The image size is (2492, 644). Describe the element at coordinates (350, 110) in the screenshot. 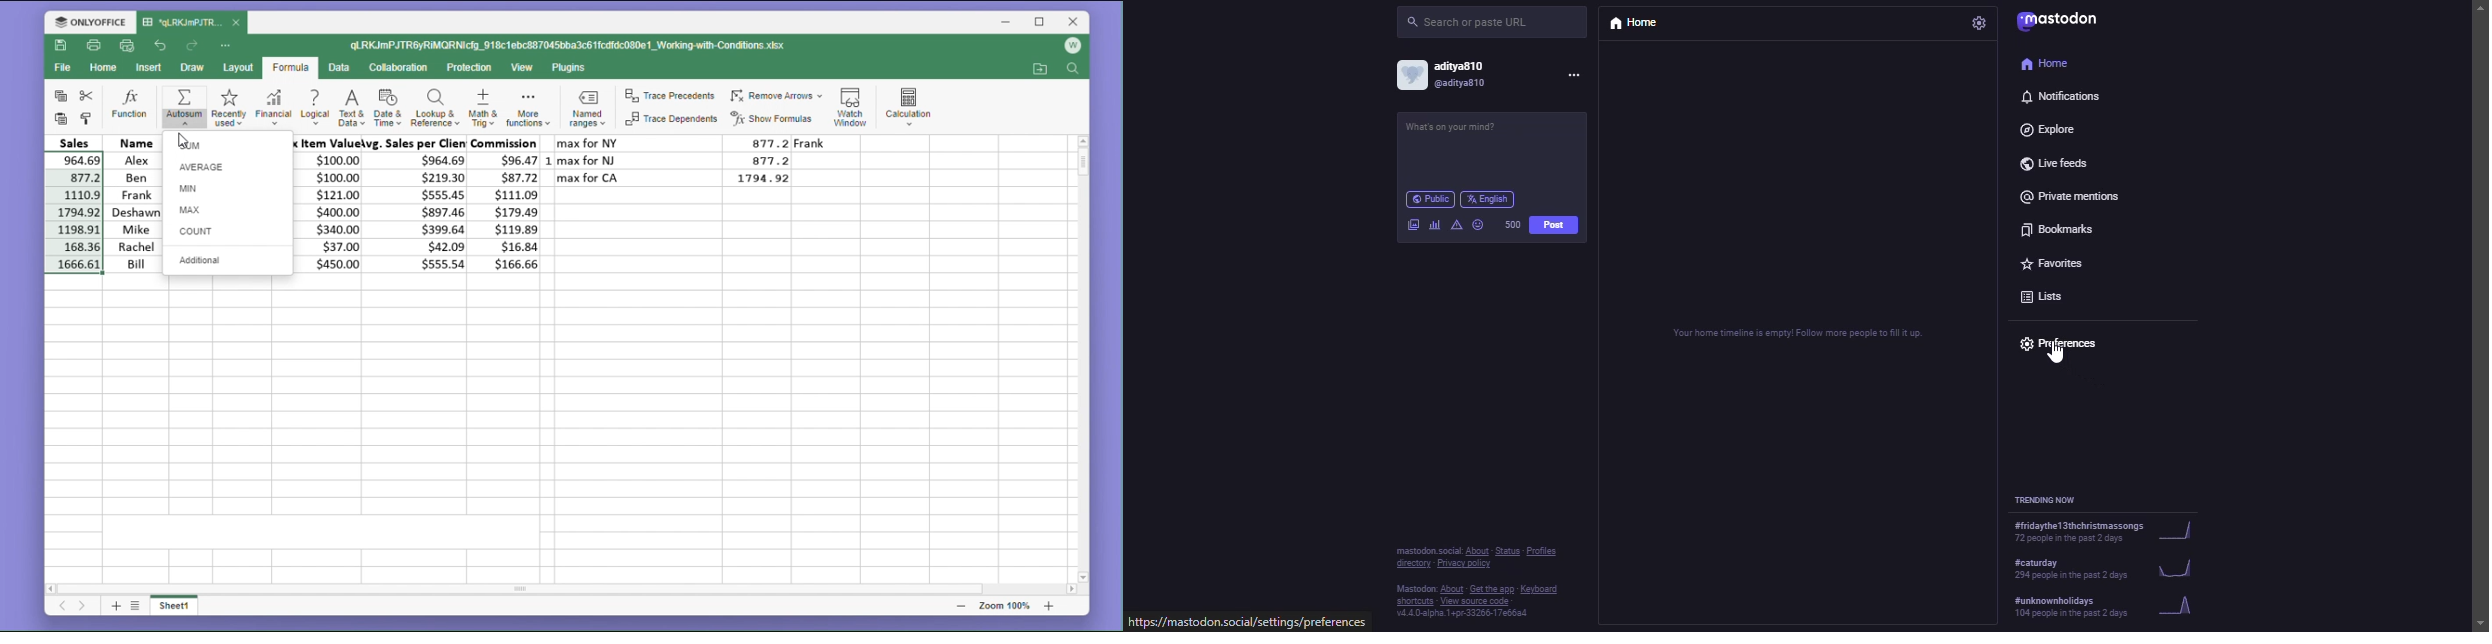

I see `text & data` at that location.